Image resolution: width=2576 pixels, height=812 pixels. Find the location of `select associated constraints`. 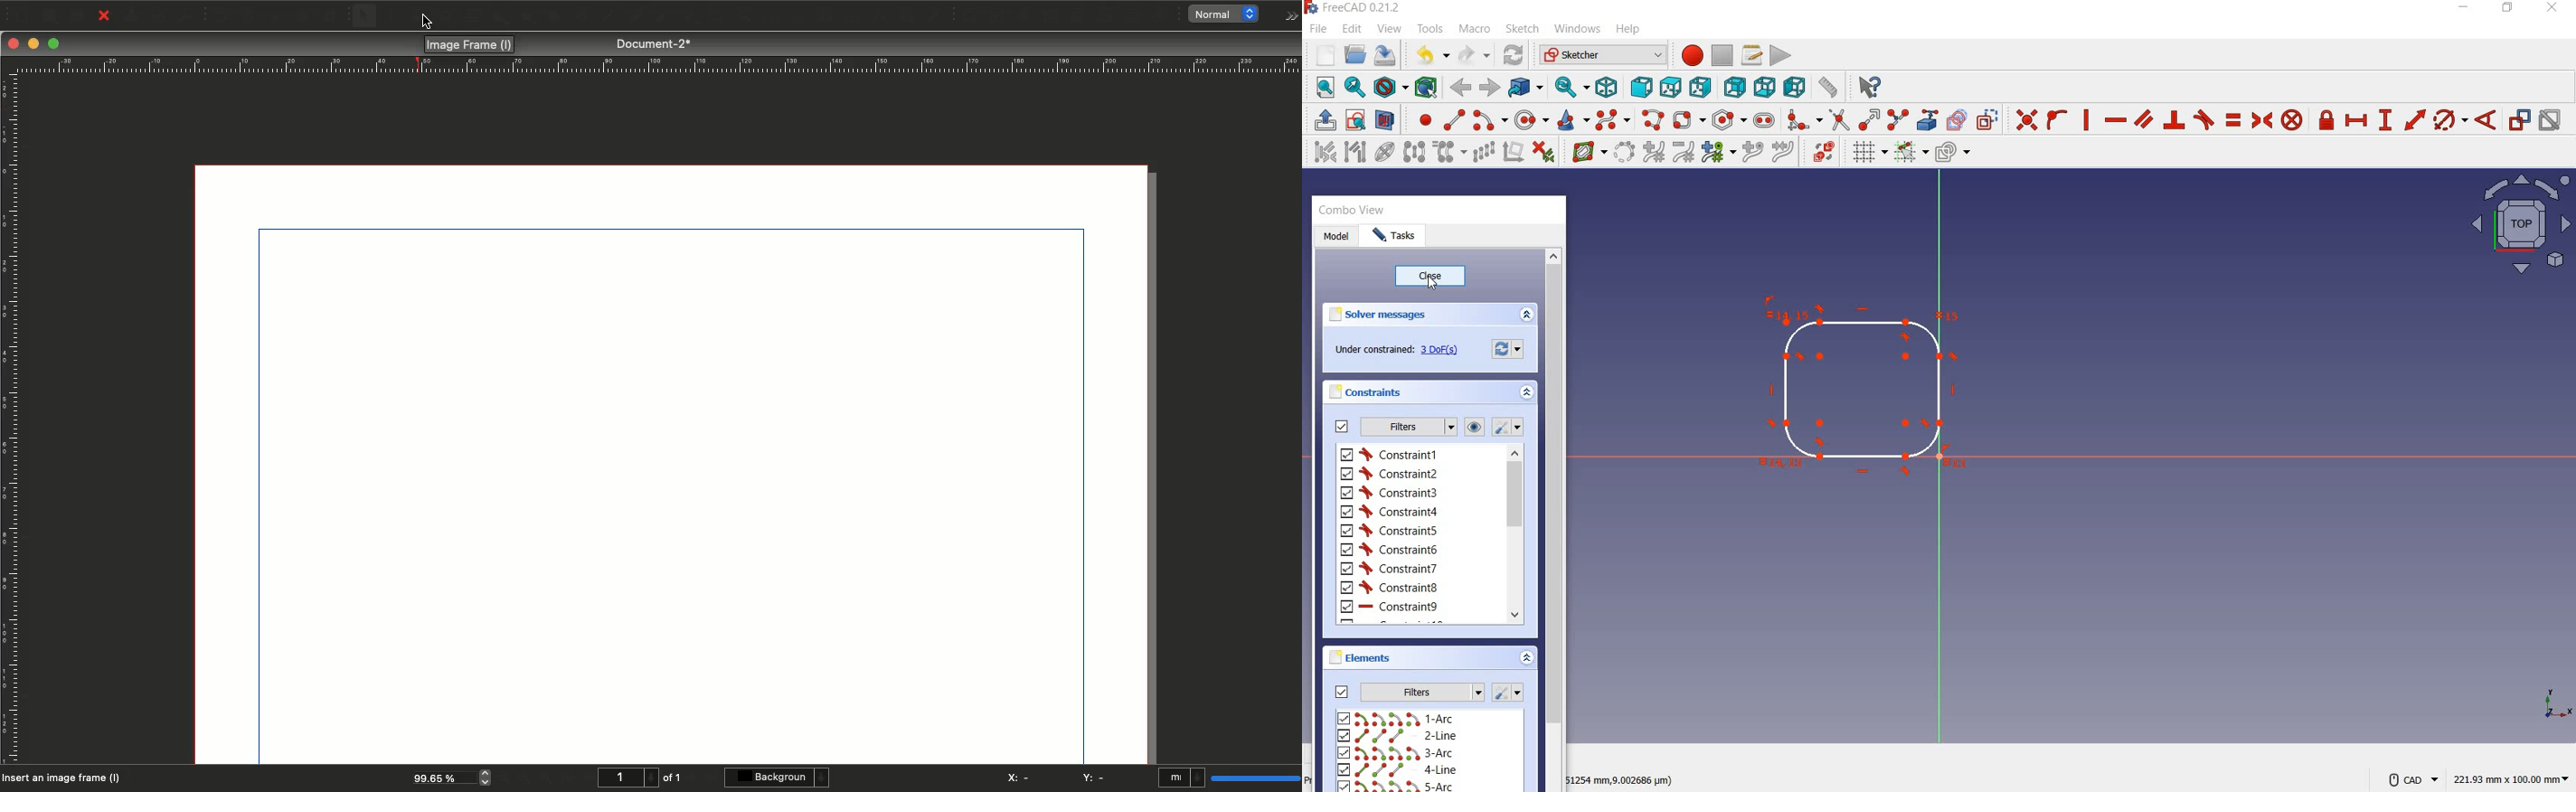

select associated constraints is located at coordinates (1322, 153).